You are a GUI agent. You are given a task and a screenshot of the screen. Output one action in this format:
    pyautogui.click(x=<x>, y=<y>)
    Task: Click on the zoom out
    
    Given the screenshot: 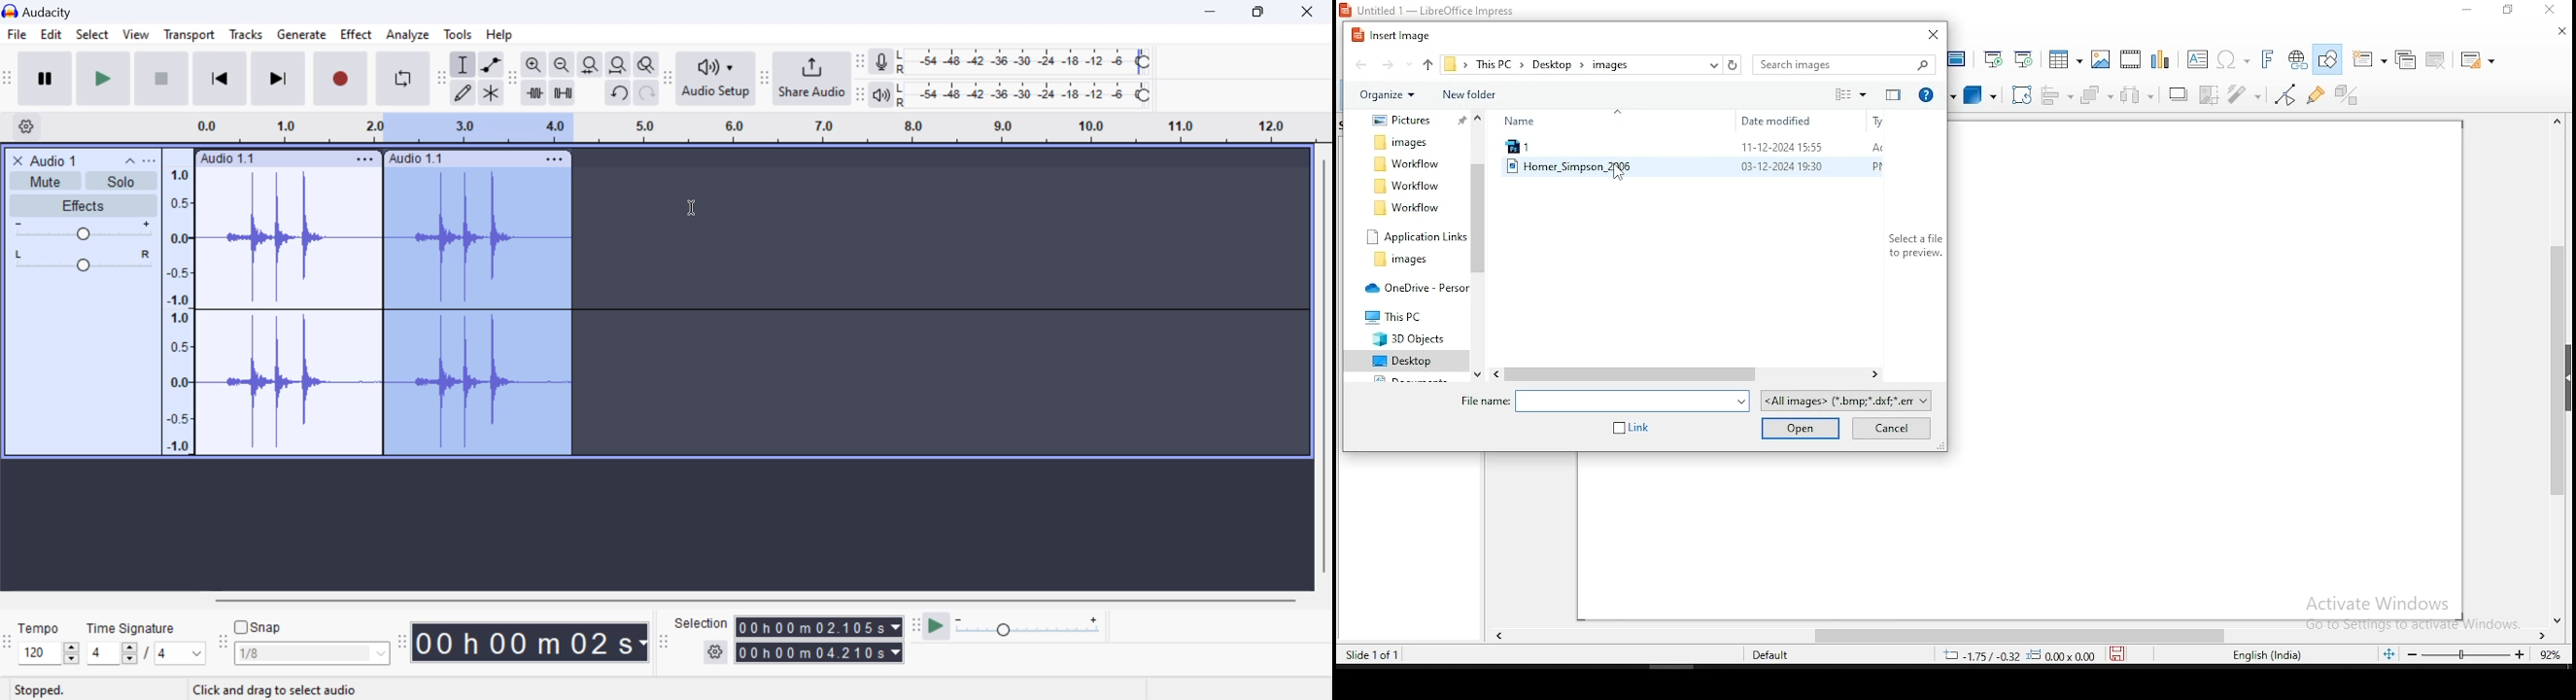 What is the action you would take?
    pyautogui.click(x=562, y=66)
    